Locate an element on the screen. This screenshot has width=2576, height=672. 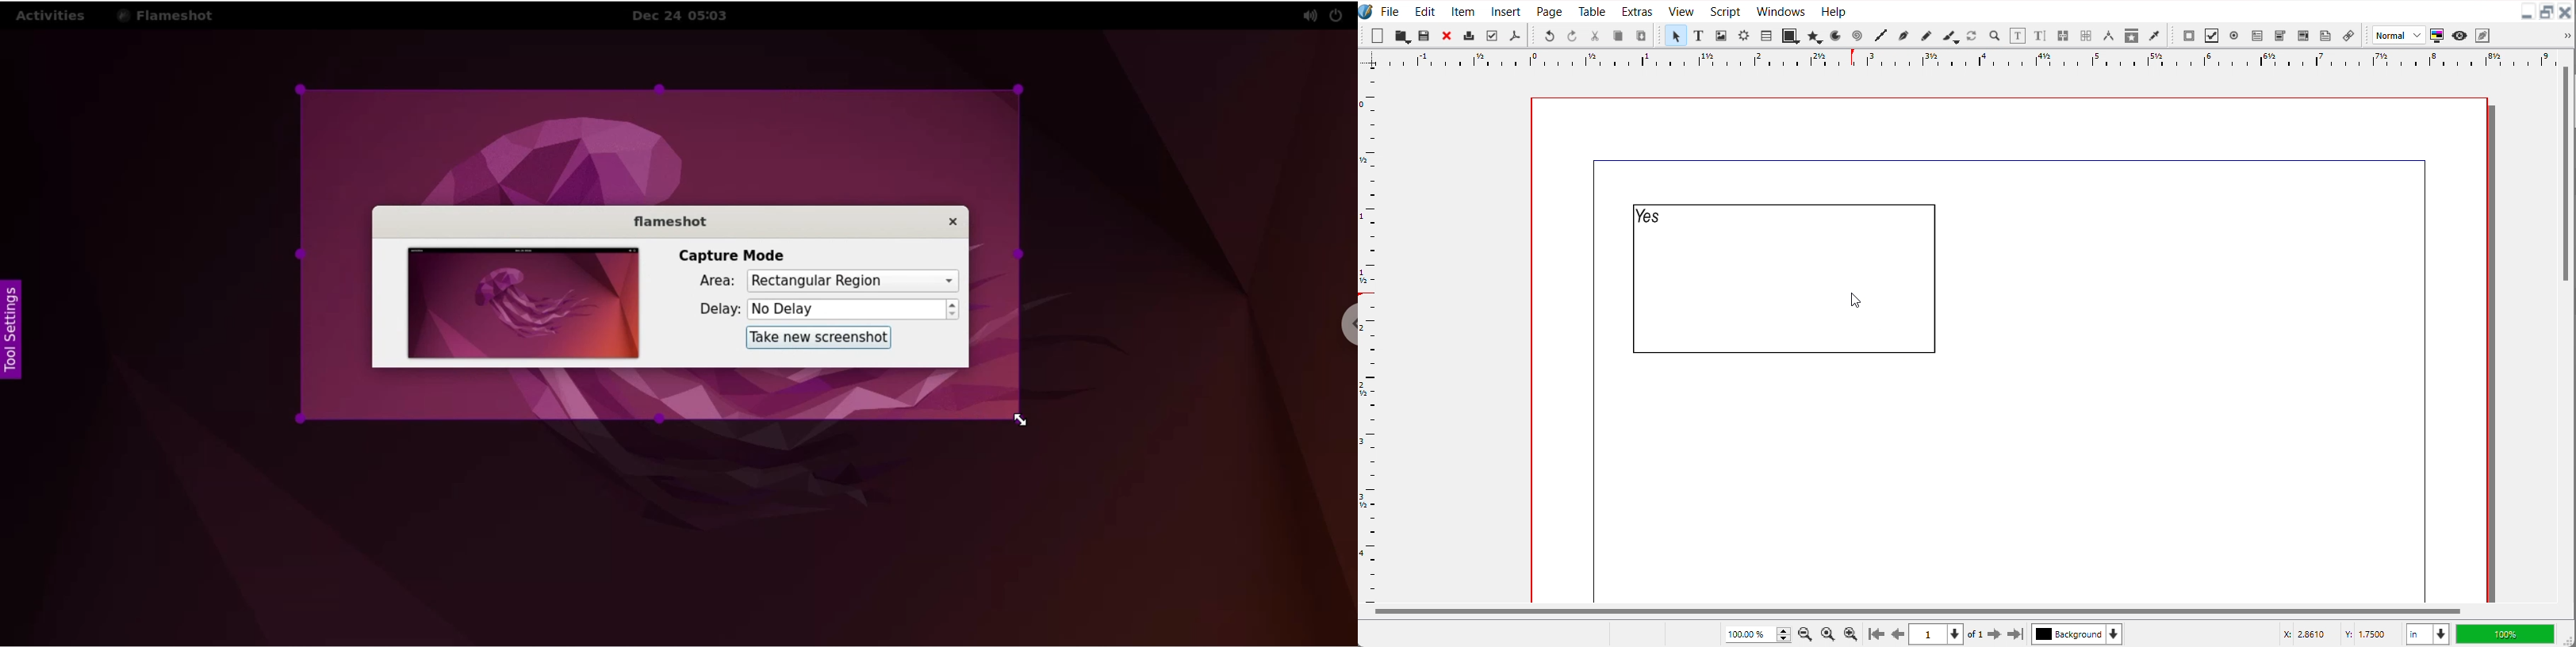
PDF radio button is located at coordinates (2233, 36).